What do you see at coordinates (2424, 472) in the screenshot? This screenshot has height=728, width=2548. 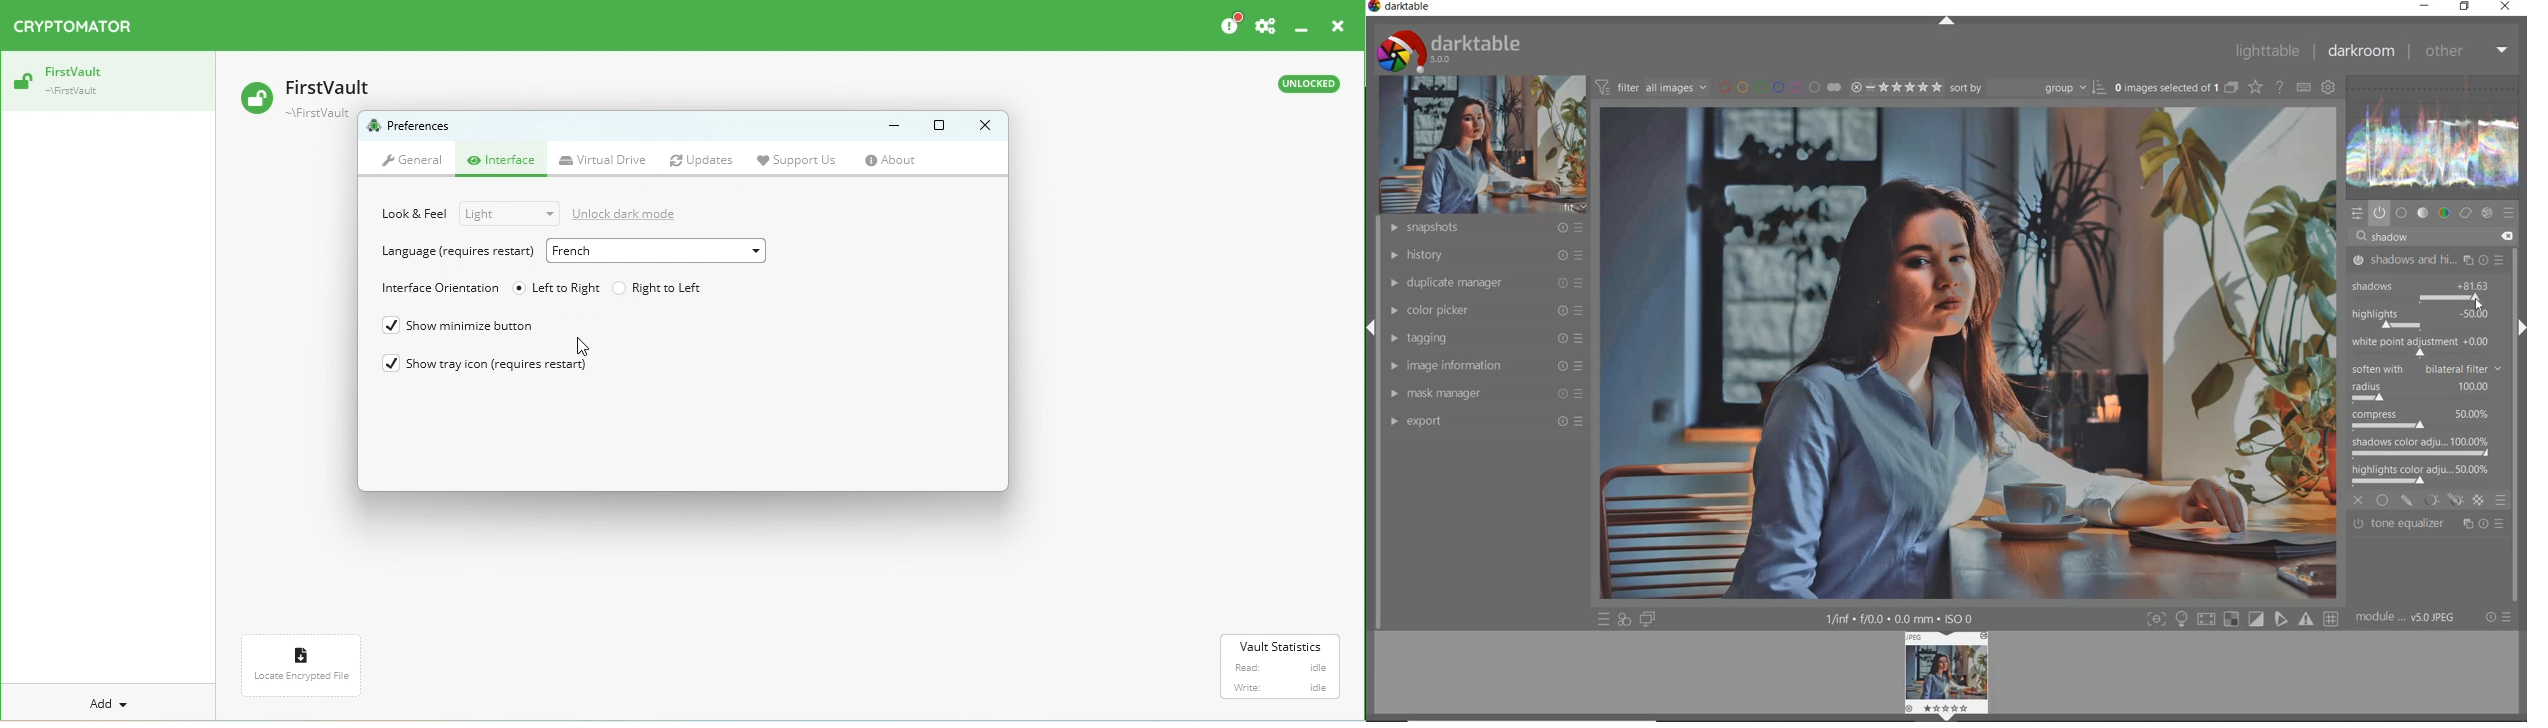 I see `highlights color adjustment` at bounding box center [2424, 472].